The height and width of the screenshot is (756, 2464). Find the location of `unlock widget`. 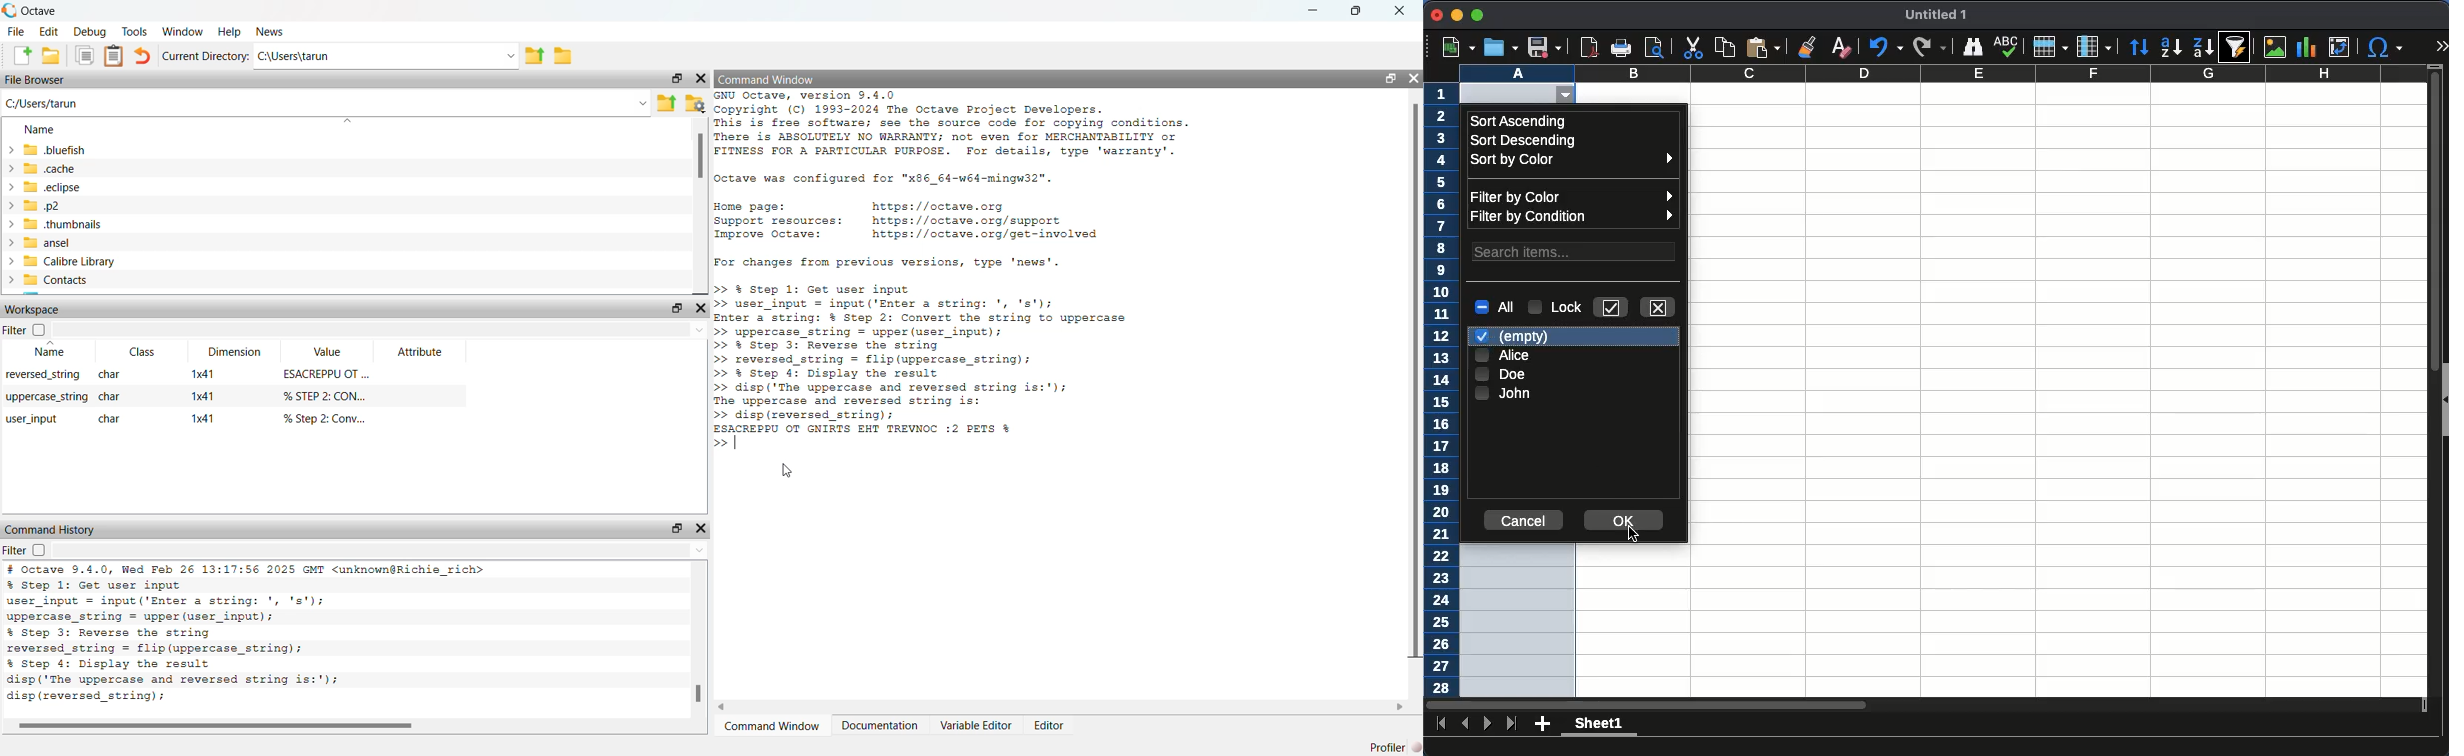

unlock widget is located at coordinates (1390, 78).